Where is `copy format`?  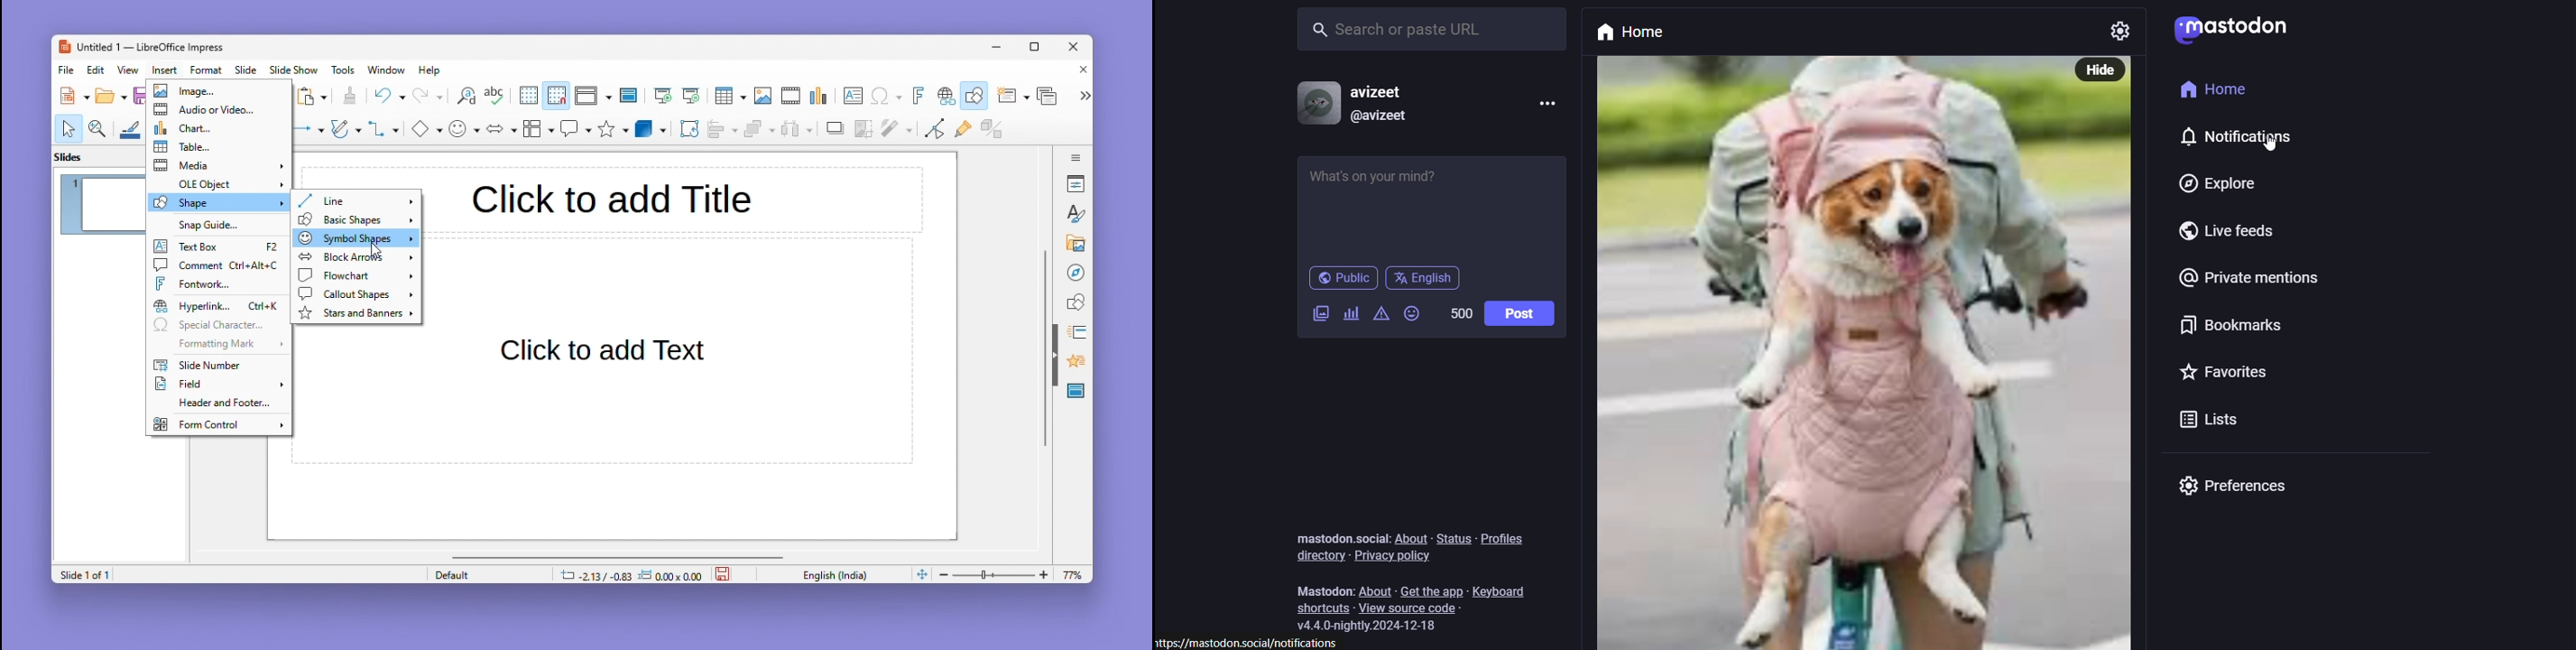
copy format is located at coordinates (348, 98).